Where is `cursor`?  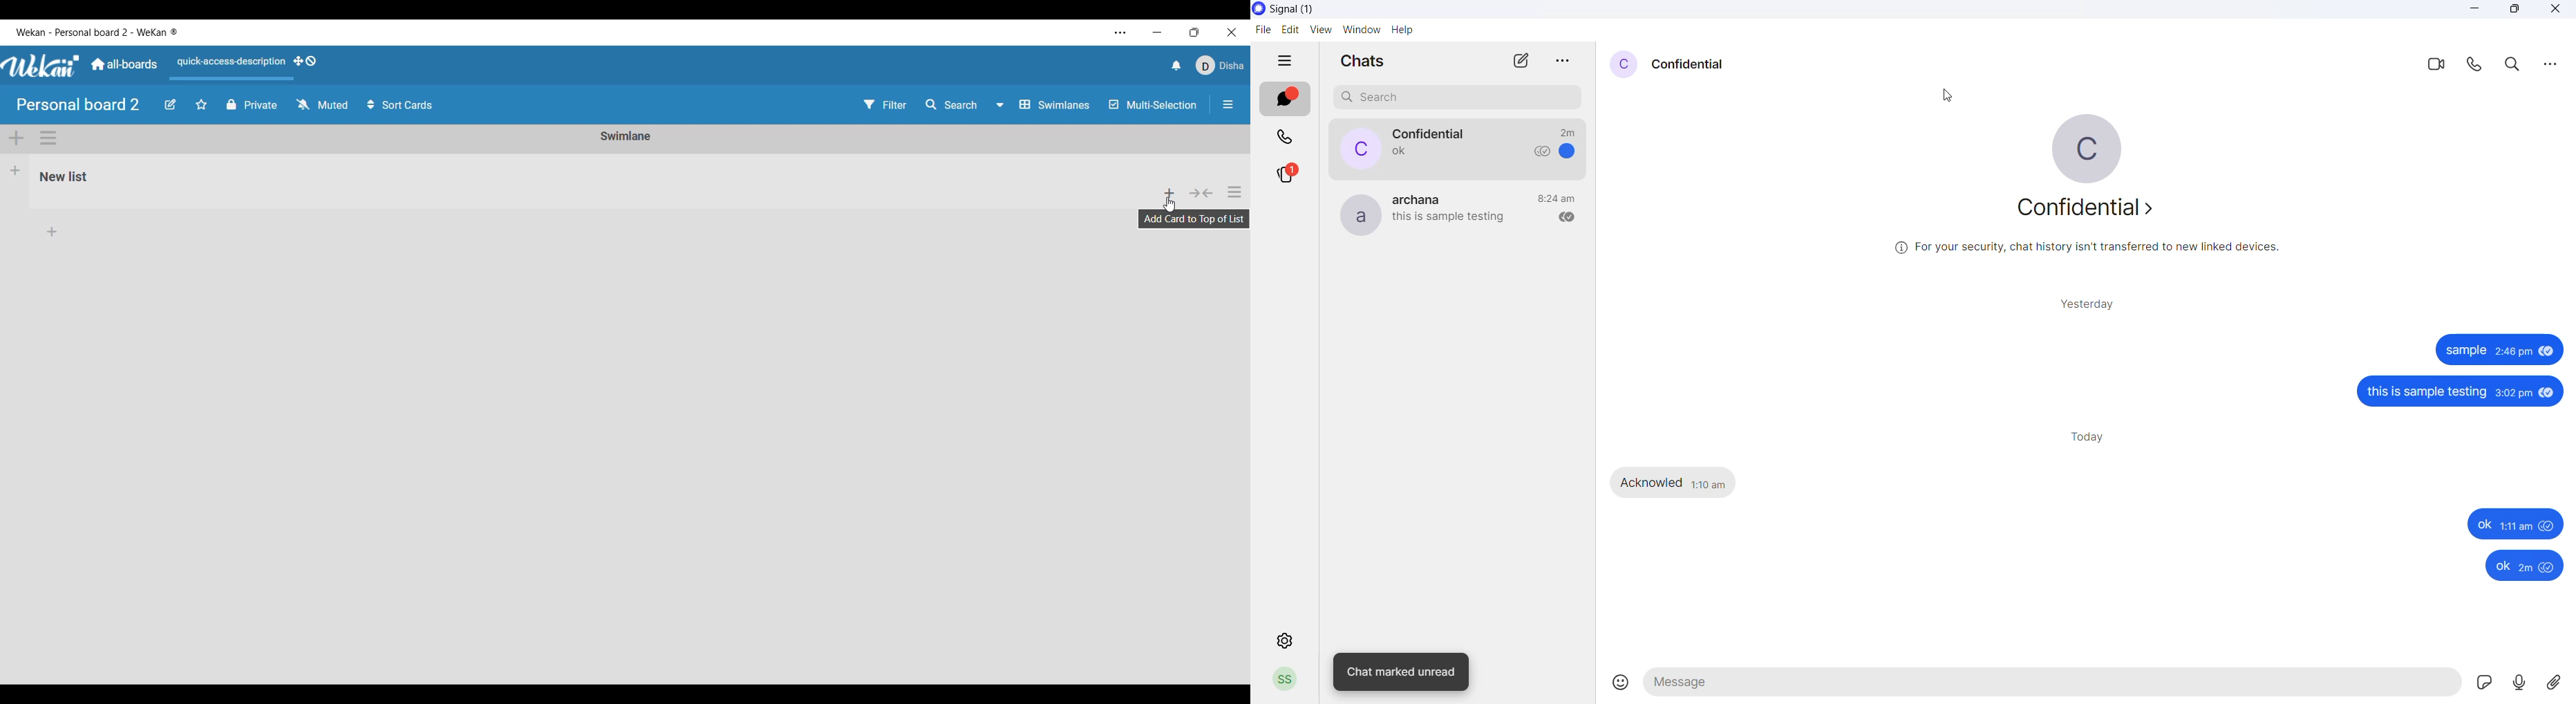
cursor is located at coordinates (1955, 100).